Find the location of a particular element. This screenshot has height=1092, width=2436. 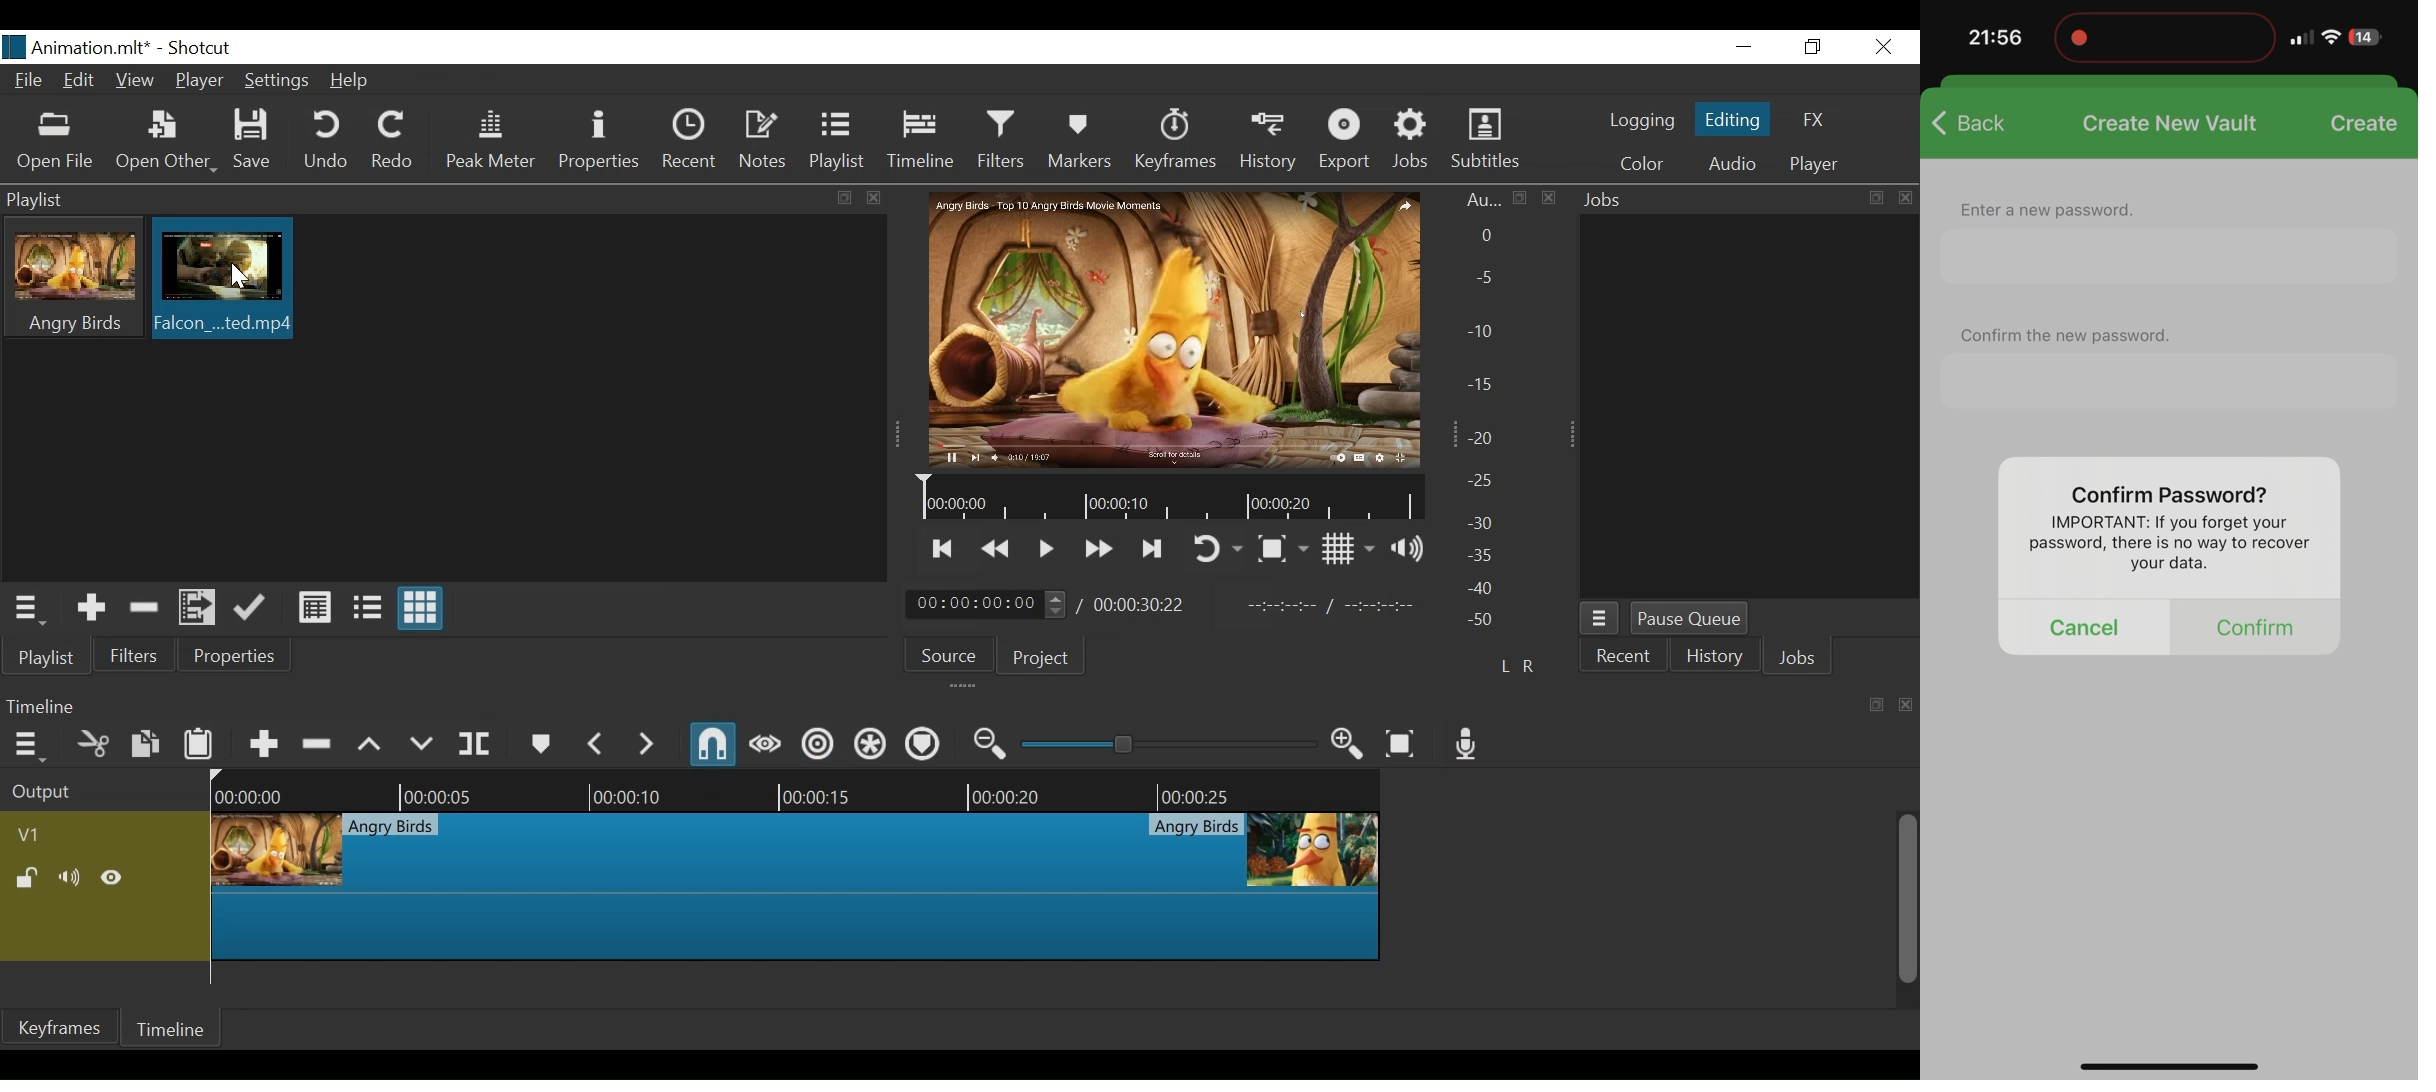

Ripple all tracks is located at coordinates (871, 745).